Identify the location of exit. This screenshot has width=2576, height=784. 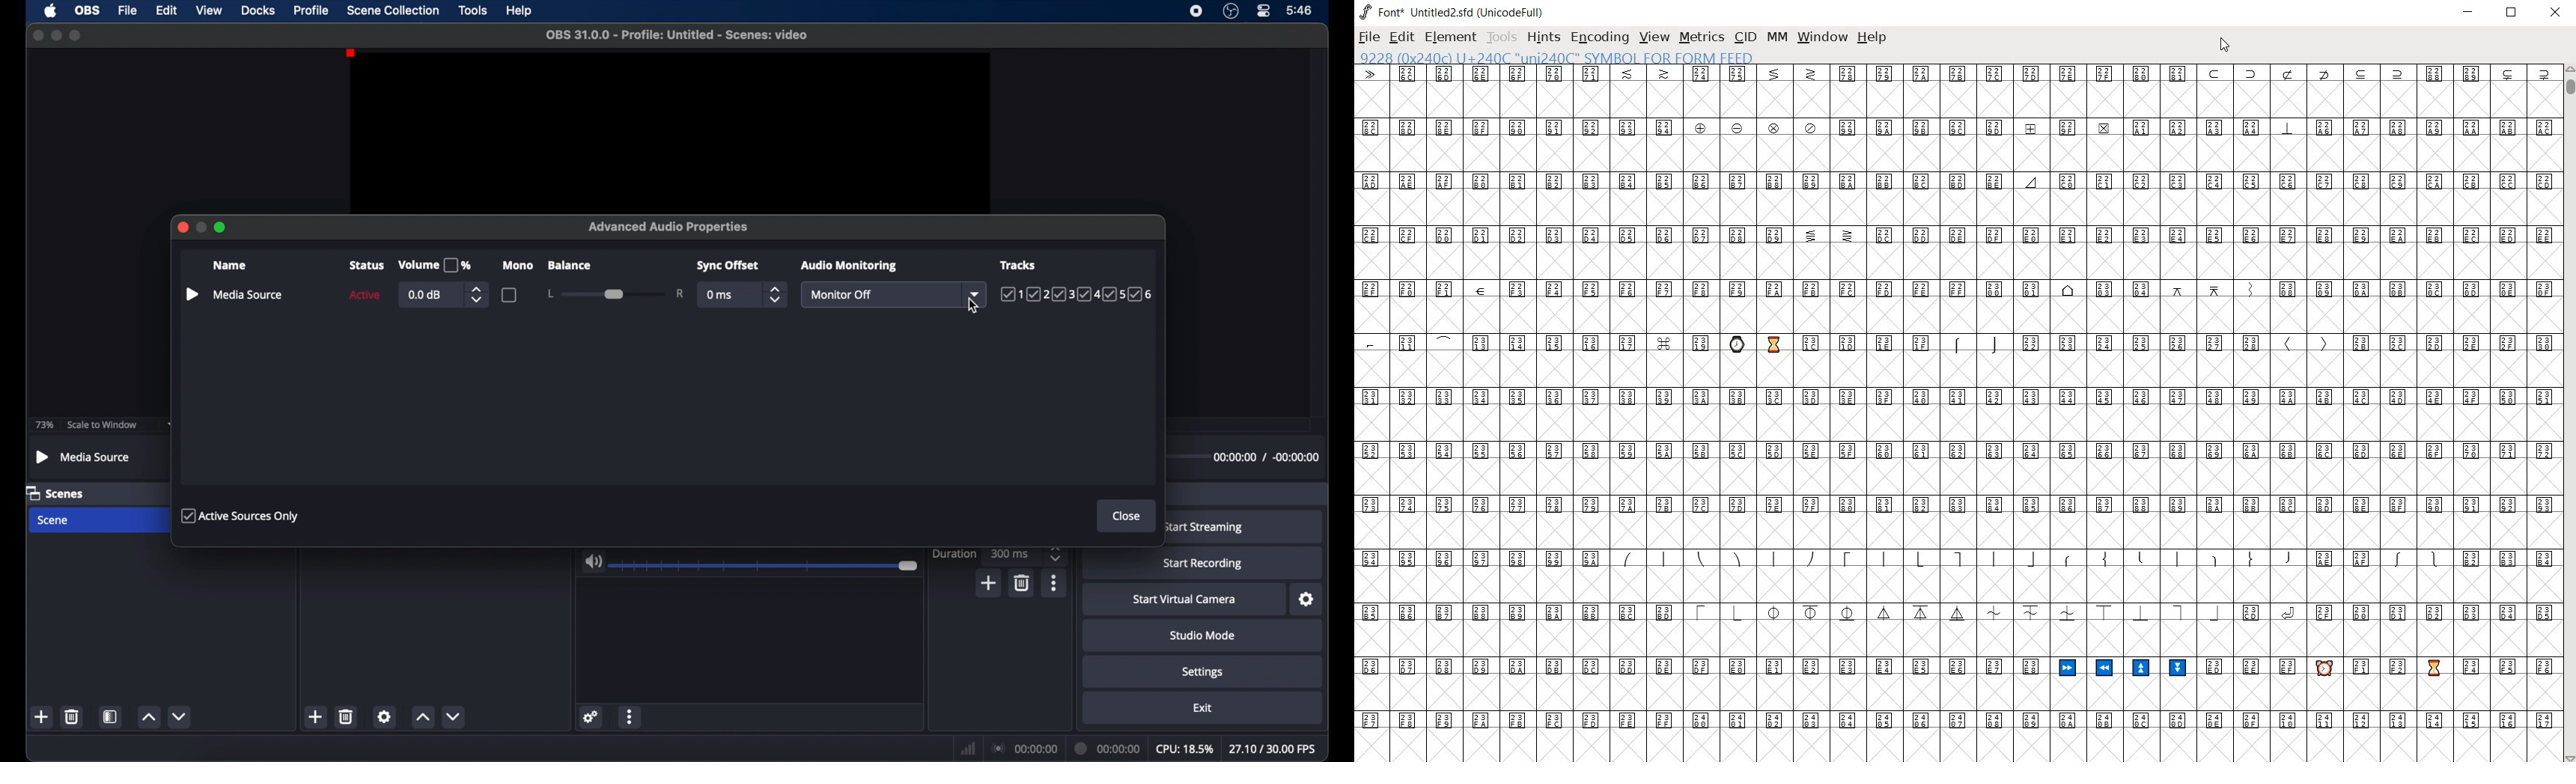
(1203, 708).